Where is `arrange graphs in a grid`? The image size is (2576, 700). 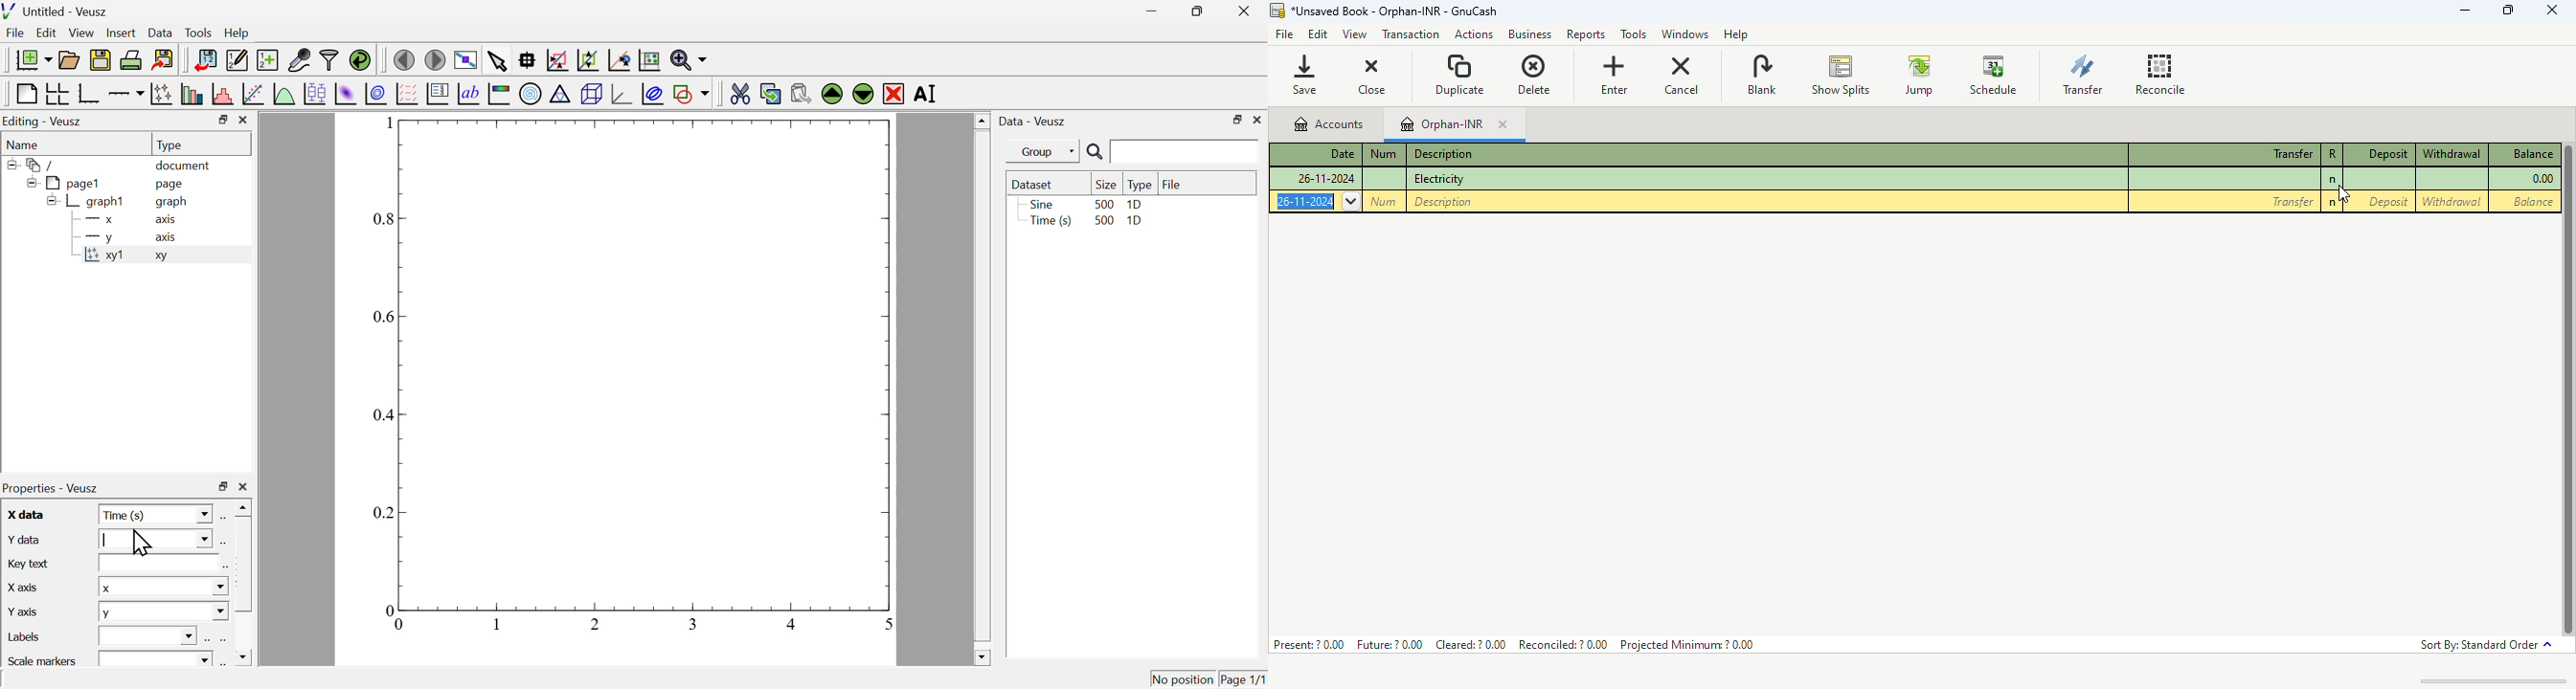 arrange graphs in a grid is located at coordinates (57, 94).